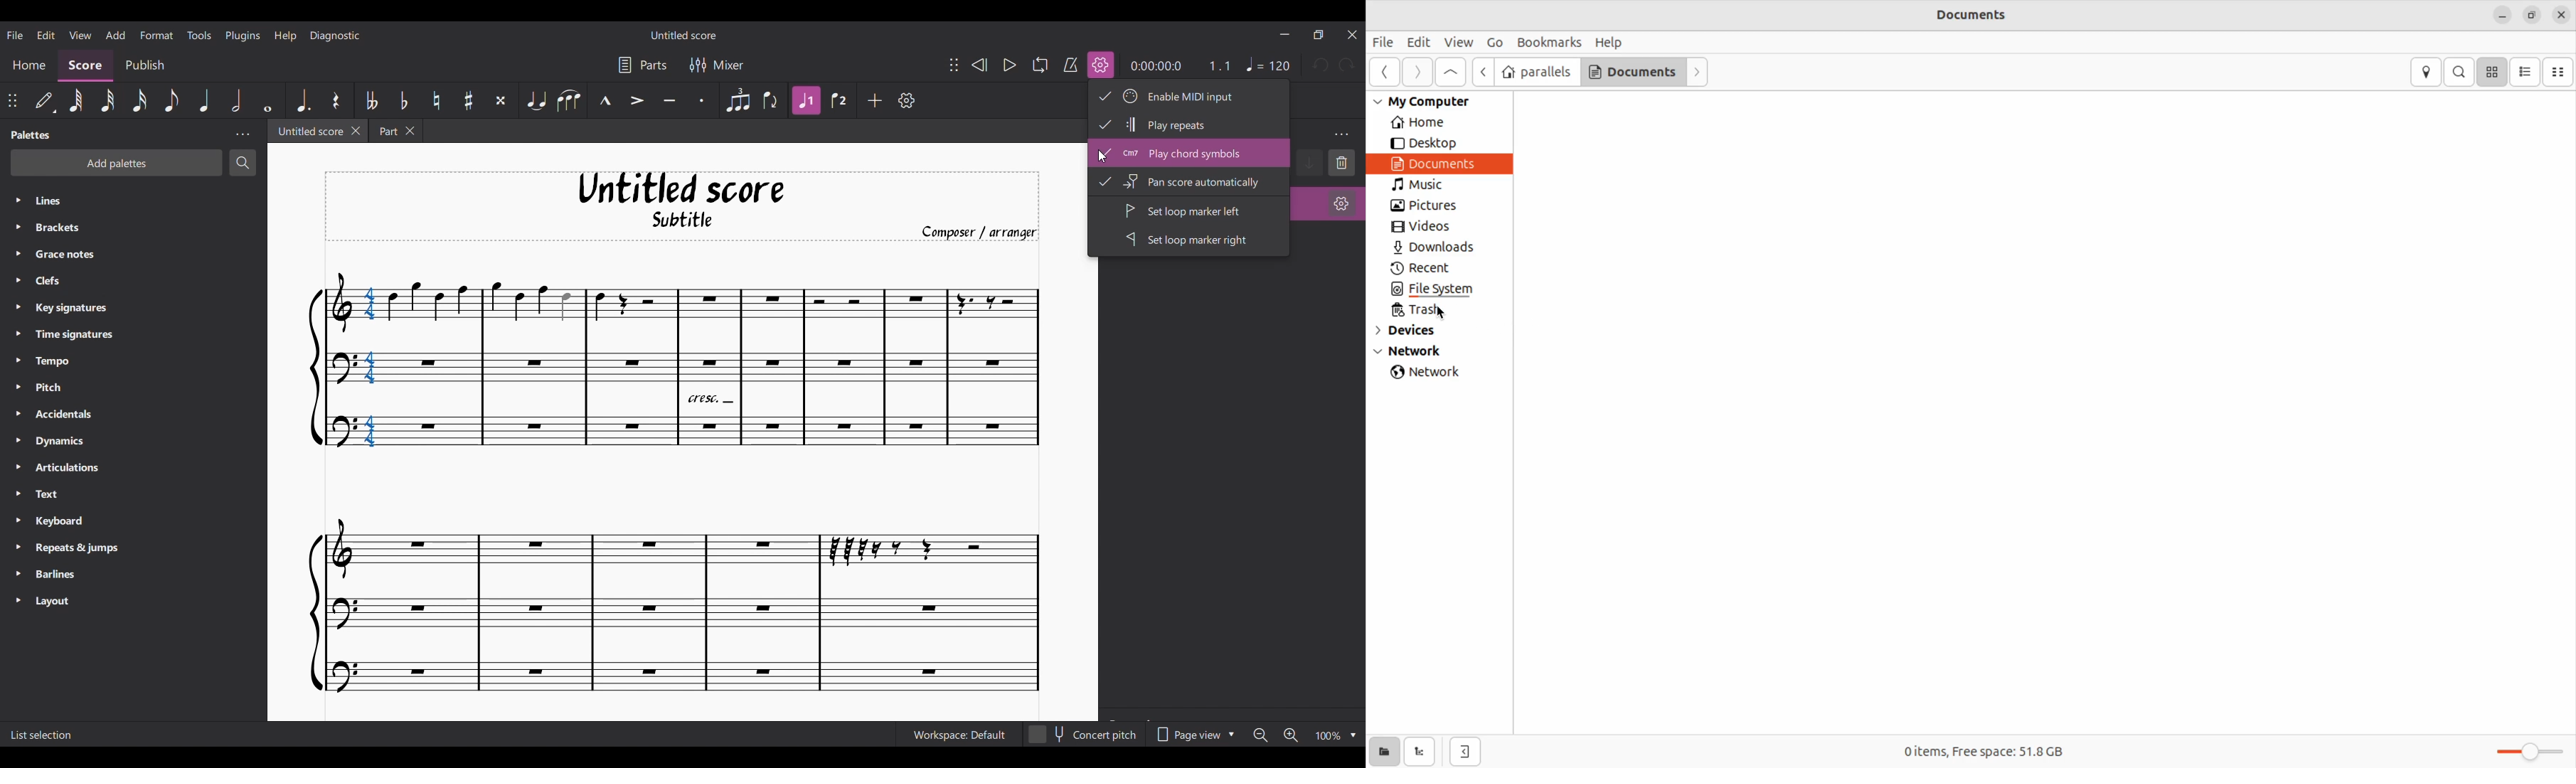 The width and height of the screenshot is (2576, 784). Describe the element at coordinates (243, 162) in the screenshot. I see `Search palette` at that location.